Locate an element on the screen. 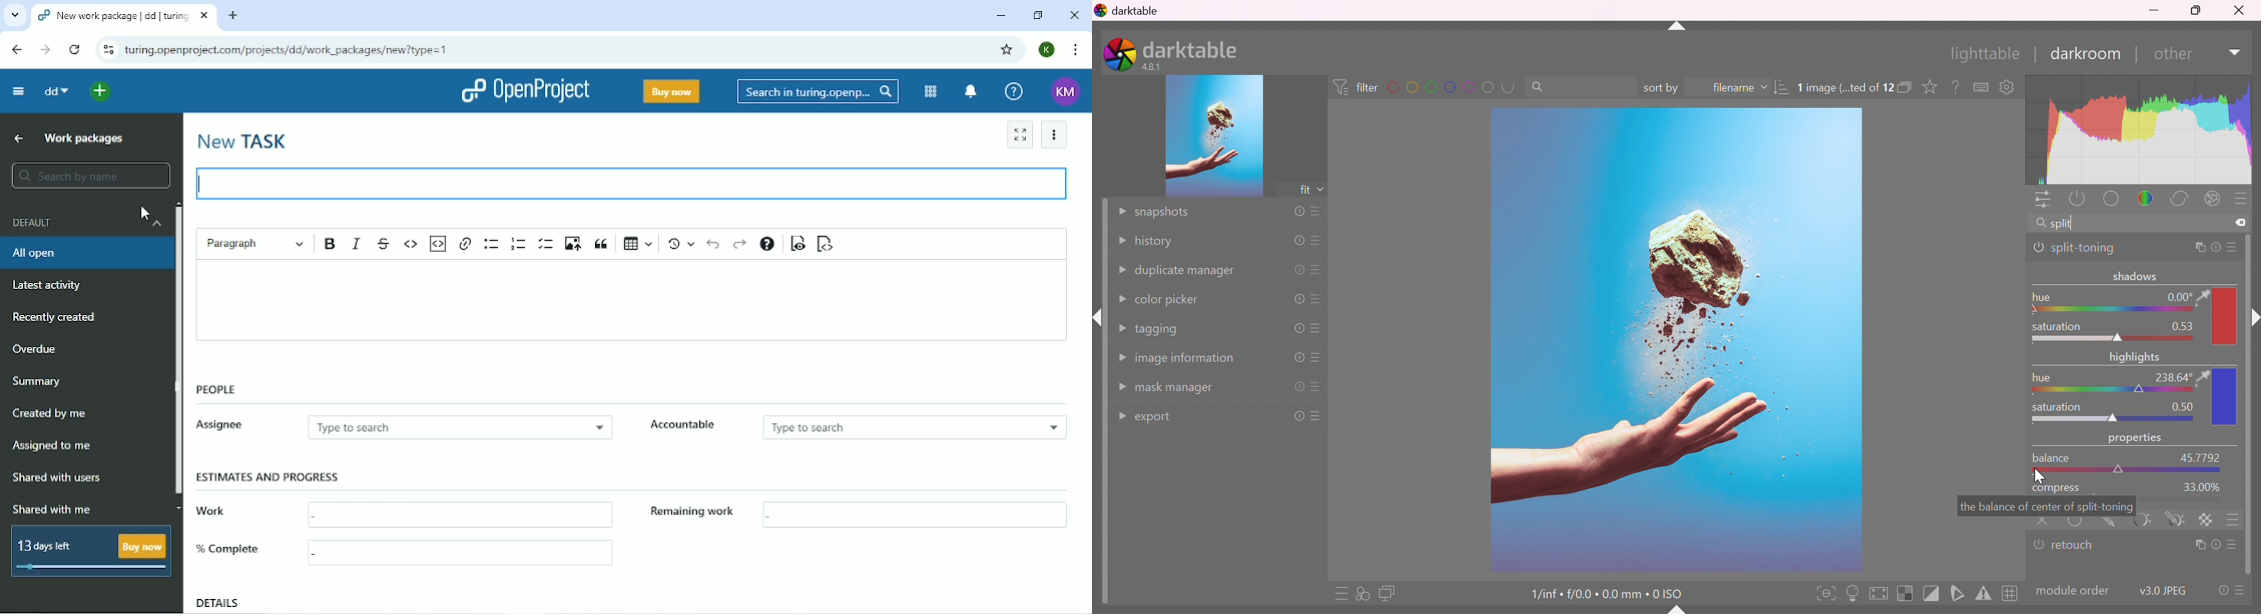 This screenshot has width=2268, height=616. Reload this page is located at coordinates (76, 50).